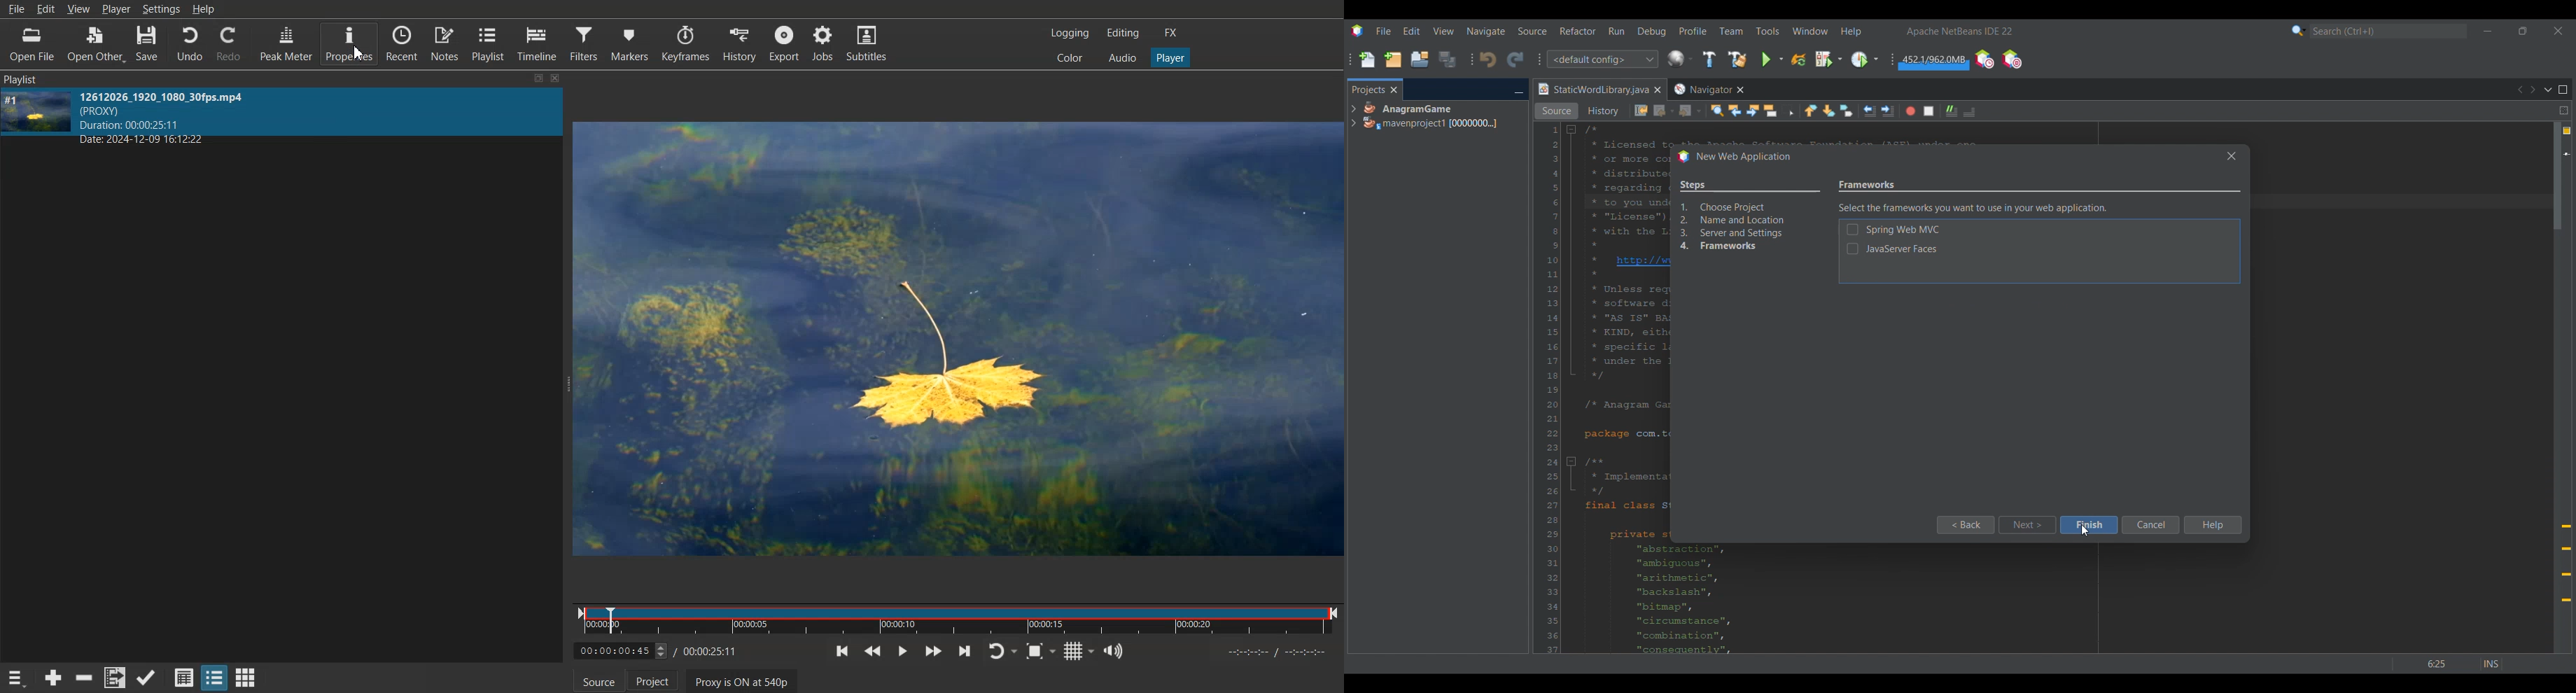 This screenshot has height=700, width=2576. I want to click on End Time, so click(713, 650).